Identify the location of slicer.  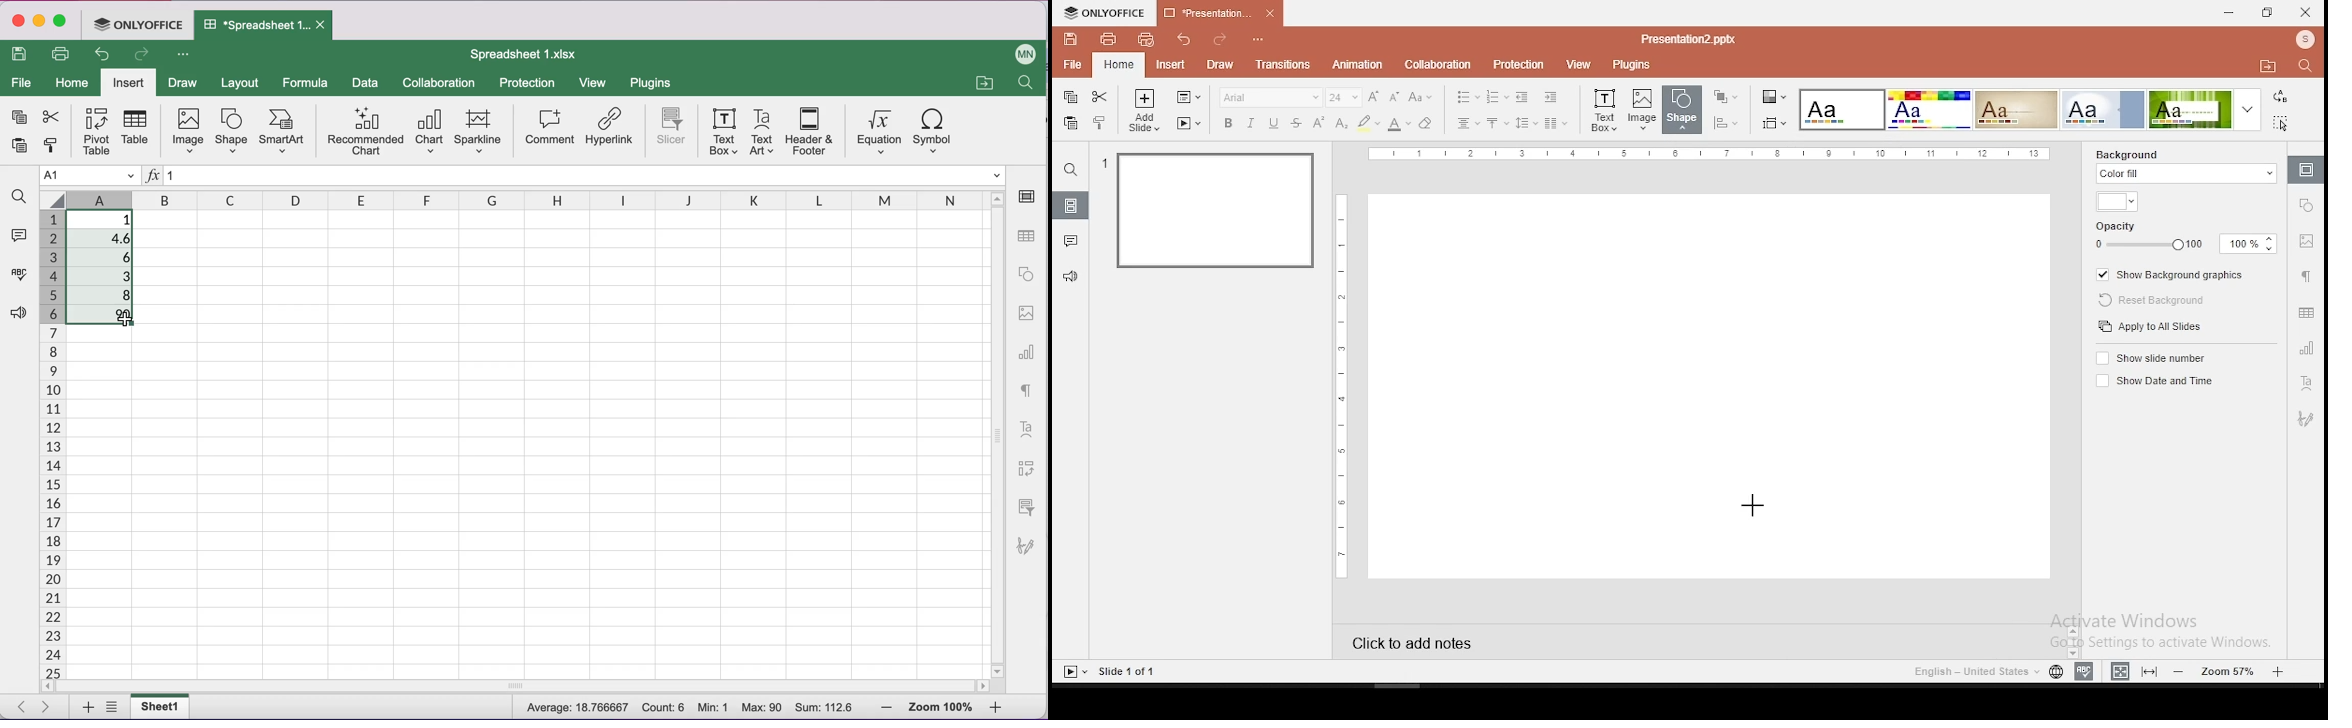
(668, 128).